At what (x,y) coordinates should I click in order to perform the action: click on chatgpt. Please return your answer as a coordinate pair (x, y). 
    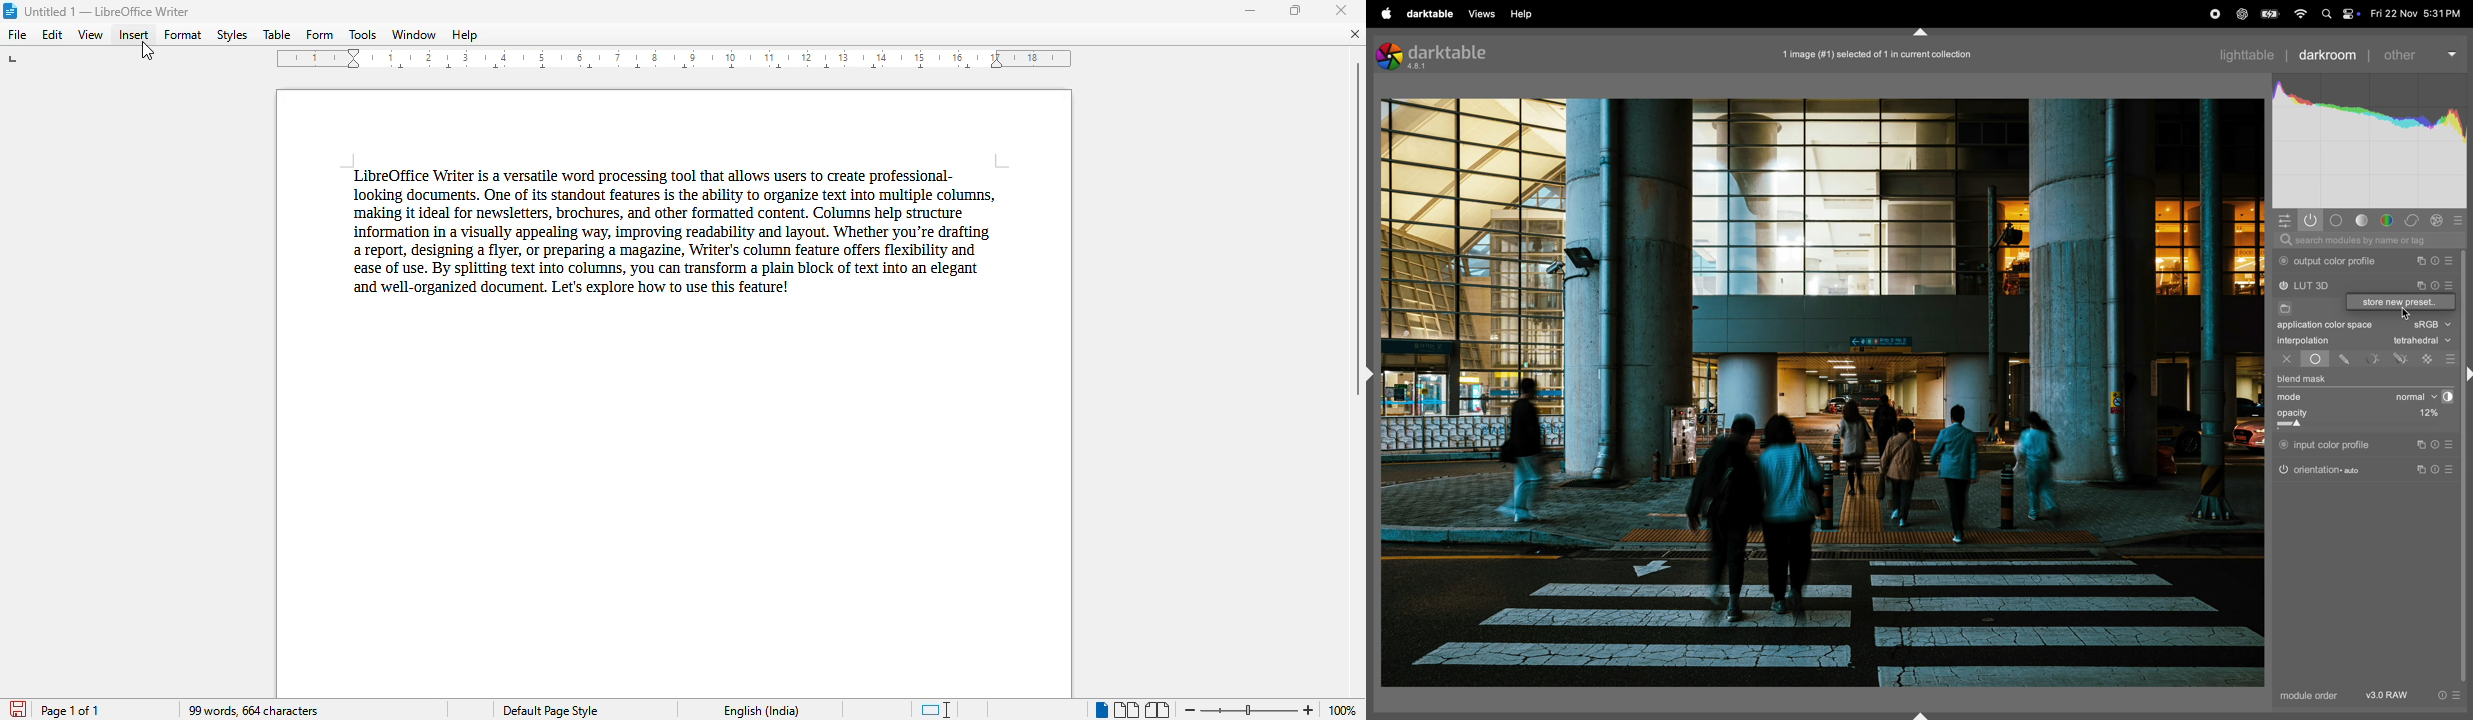
    Looking at the image, I should click on (2242, 15).